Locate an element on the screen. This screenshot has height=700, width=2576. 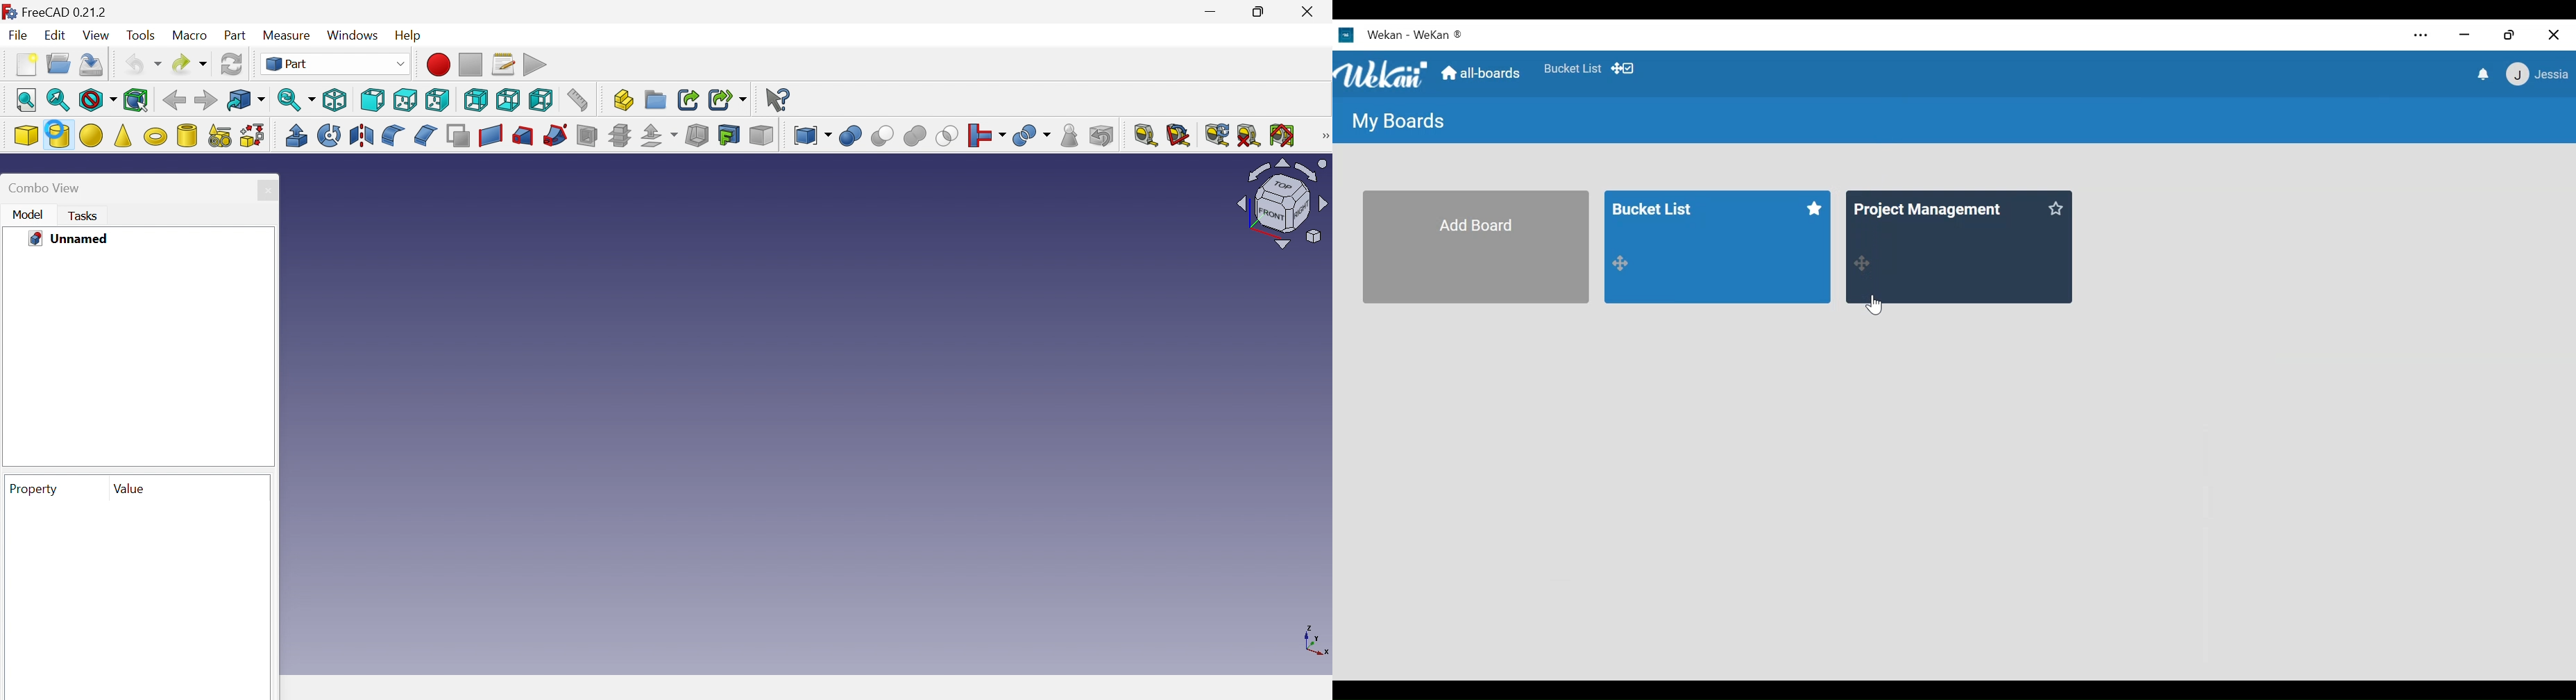
Left is located at coordinates (541, 101).